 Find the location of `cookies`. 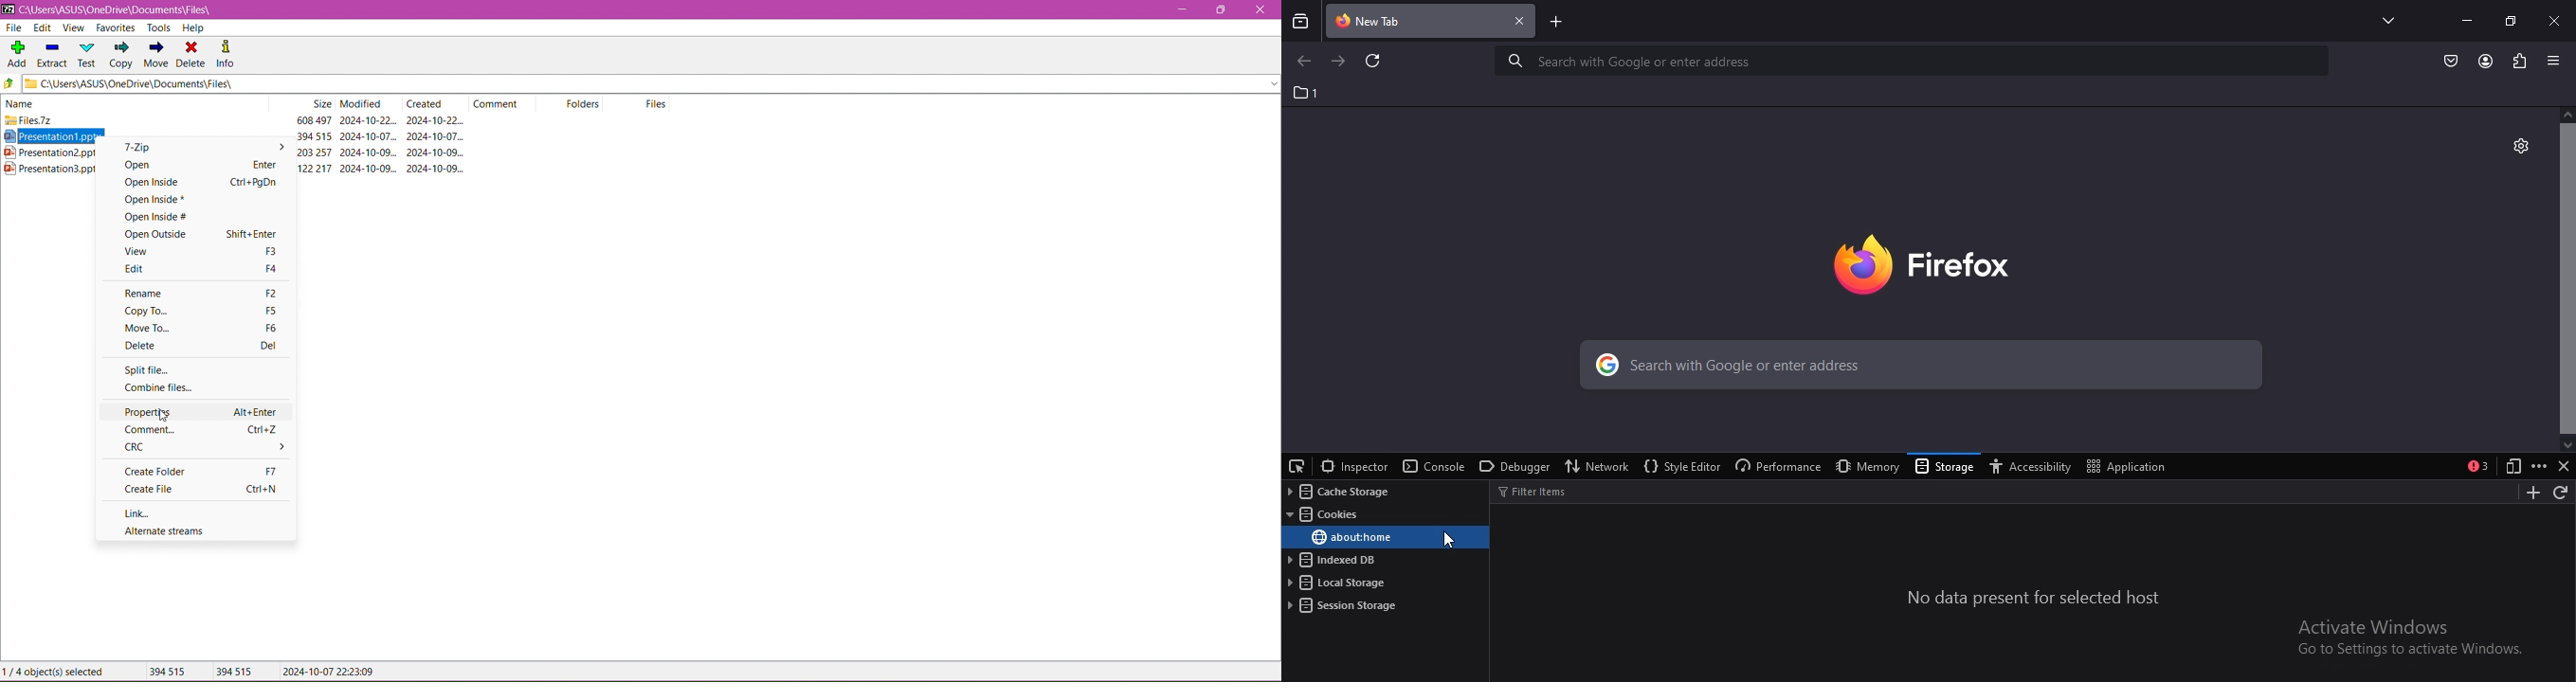

cookies is located at coordinates (1327, 515).